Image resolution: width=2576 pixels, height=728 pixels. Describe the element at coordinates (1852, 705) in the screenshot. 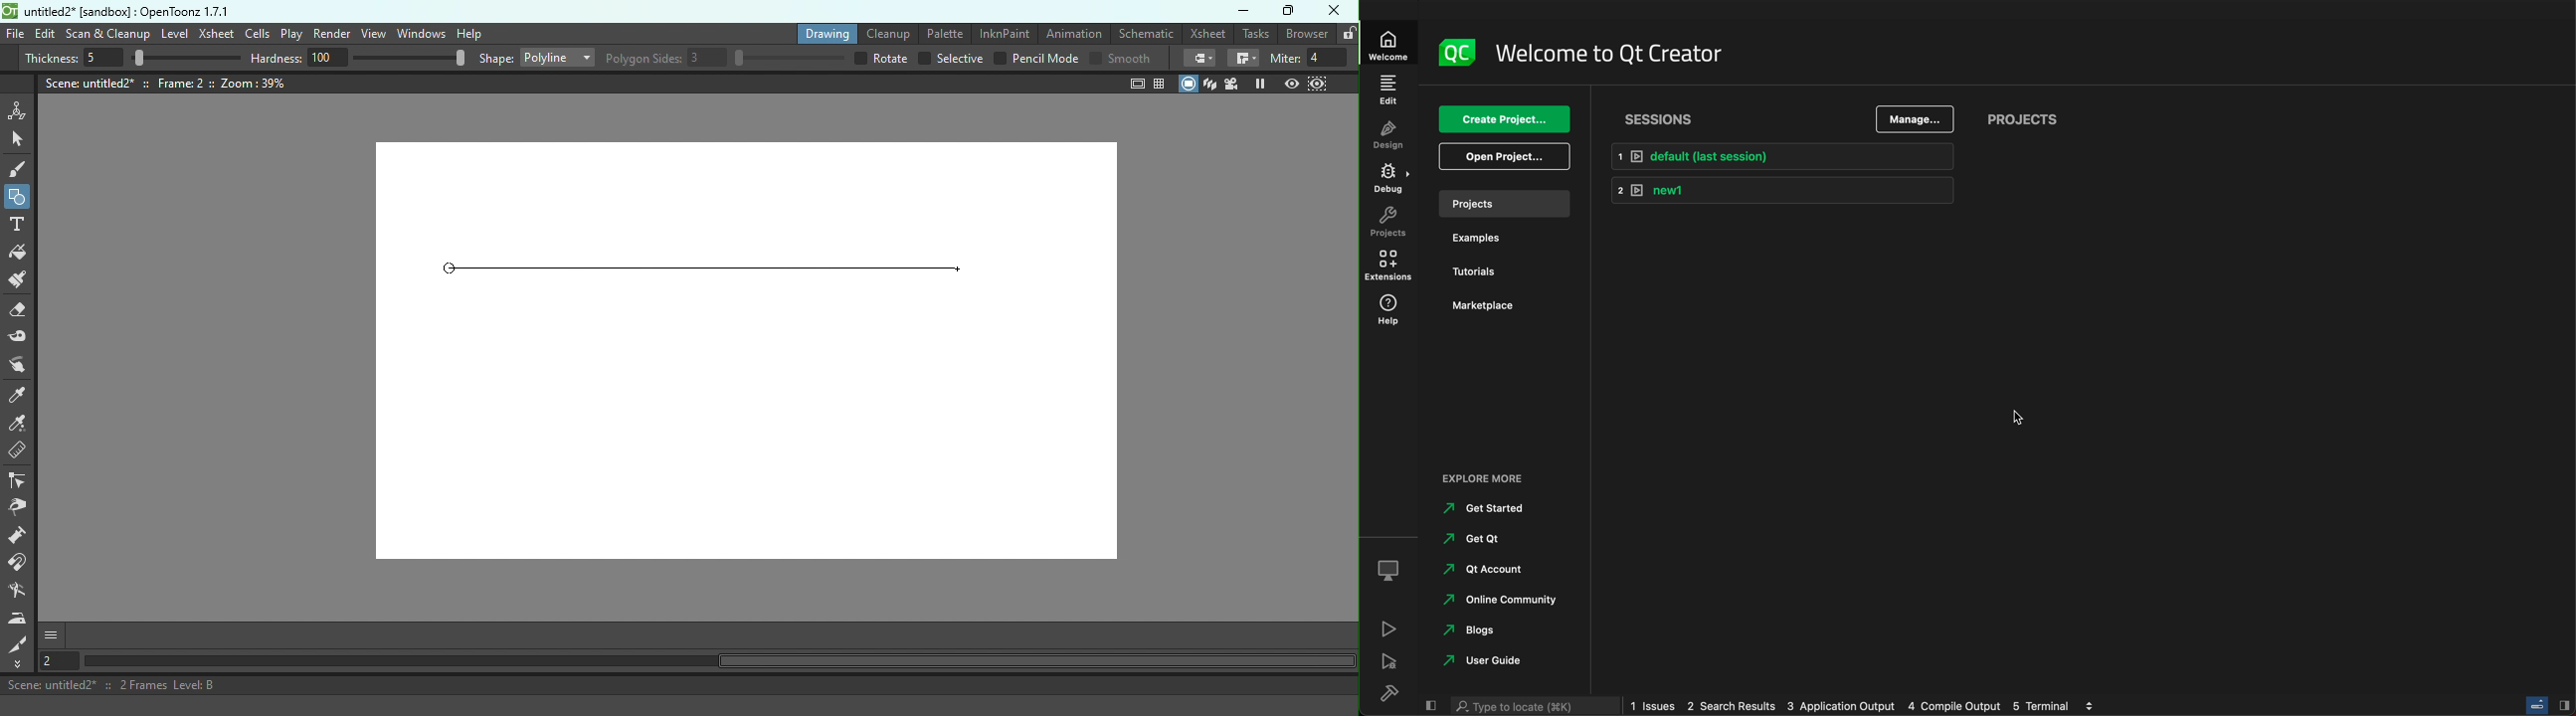

I see `1 issues 2 search results 3 application output 4 compile output 5 terminal` at that location.